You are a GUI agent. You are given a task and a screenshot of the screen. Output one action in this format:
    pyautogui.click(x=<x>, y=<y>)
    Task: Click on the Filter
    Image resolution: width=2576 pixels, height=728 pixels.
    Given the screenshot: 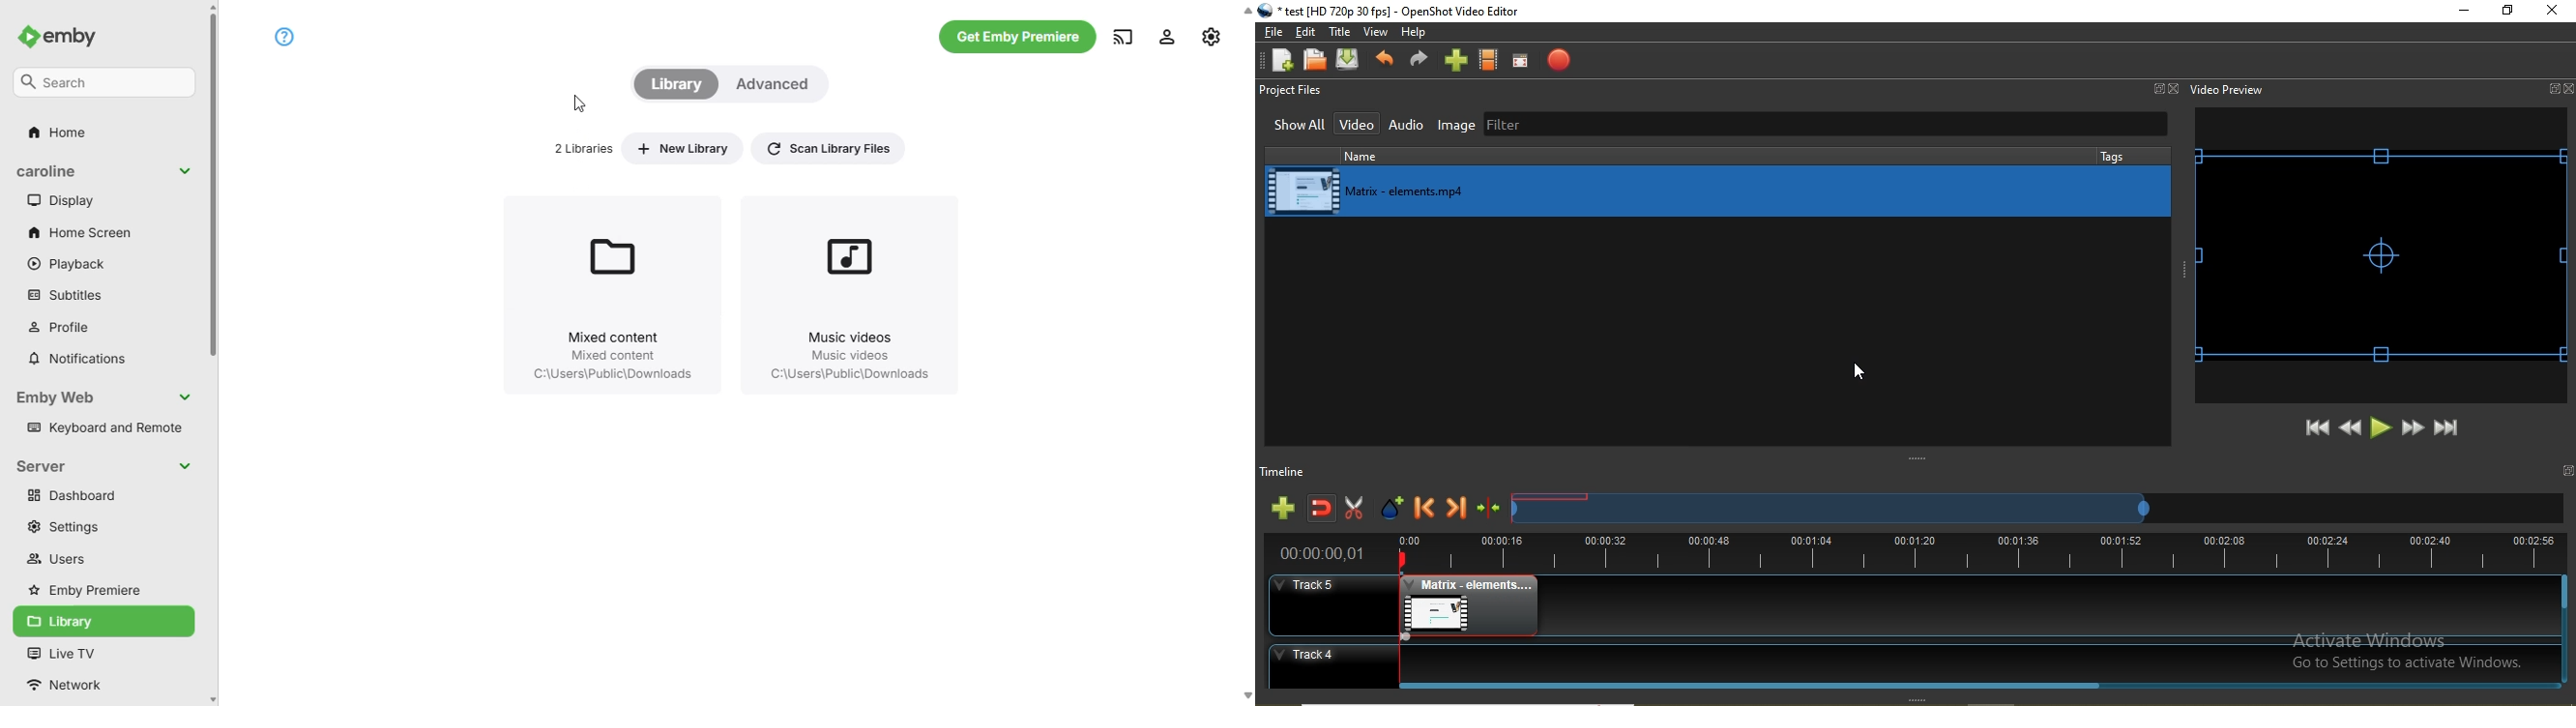 What is the action you would take?
    pyautogui.click(x=1826, y=126)
    